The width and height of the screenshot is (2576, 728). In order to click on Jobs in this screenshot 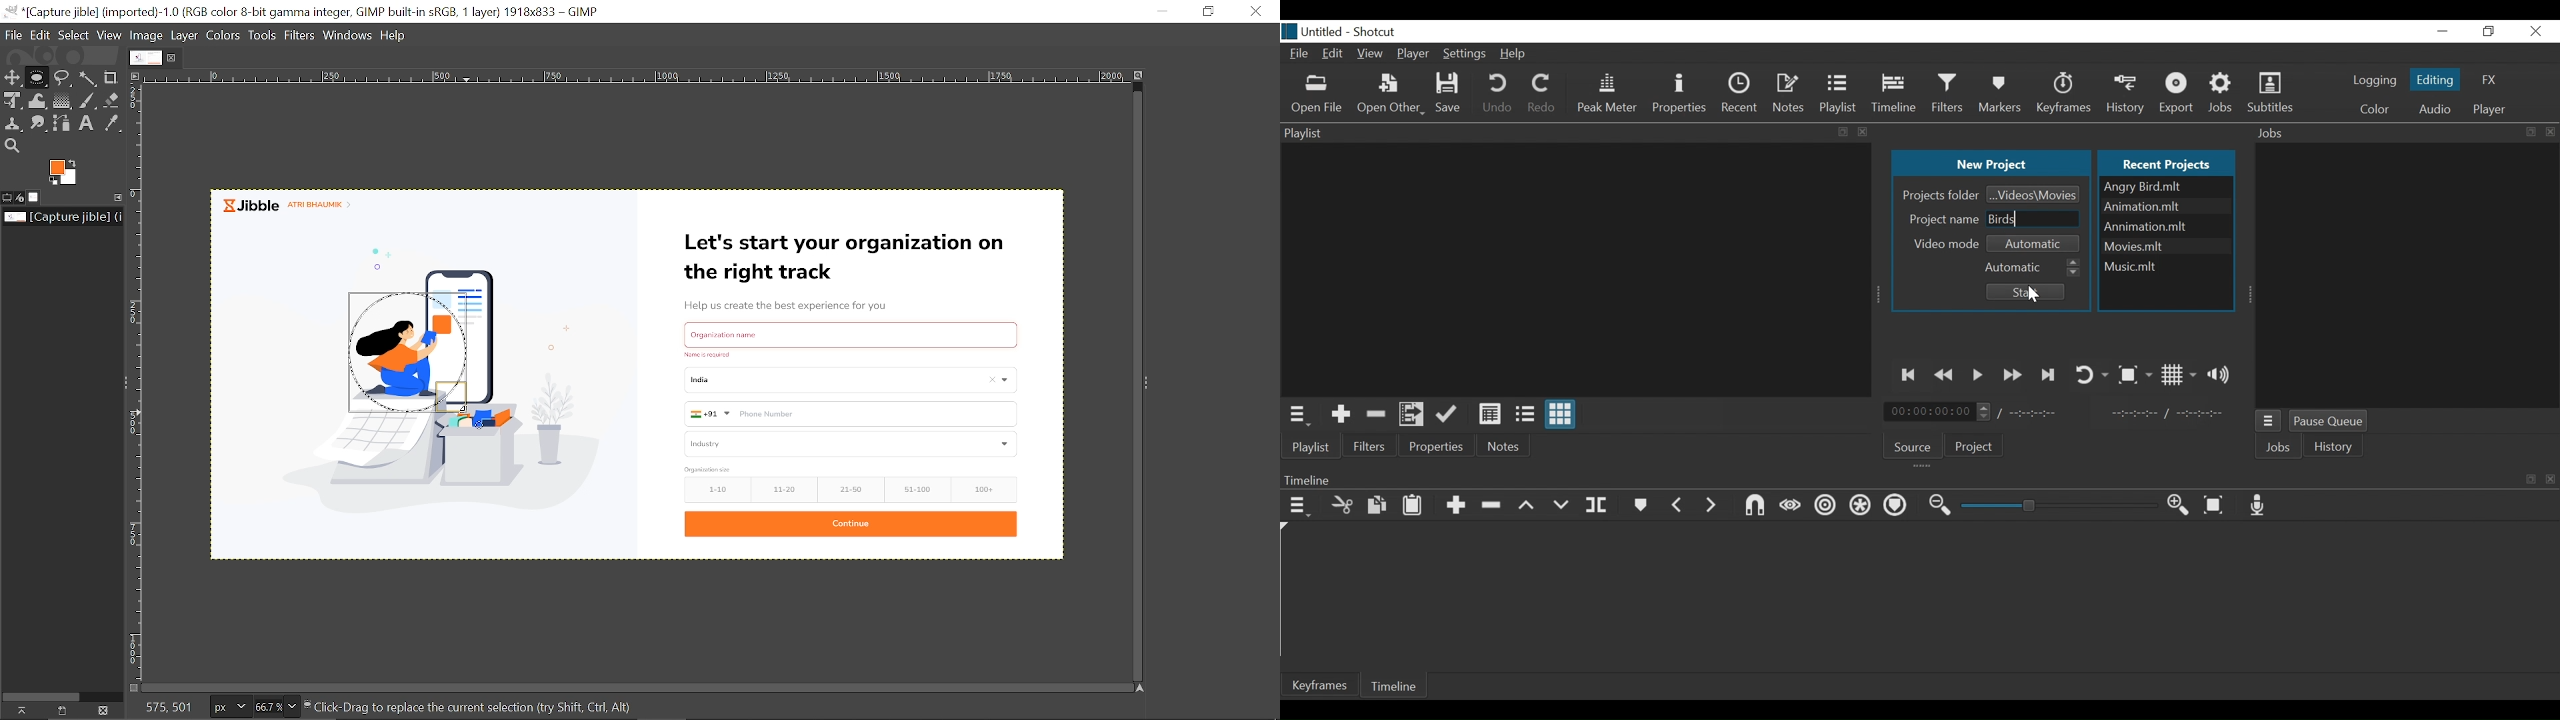, I will do `click(2225, 93)`.